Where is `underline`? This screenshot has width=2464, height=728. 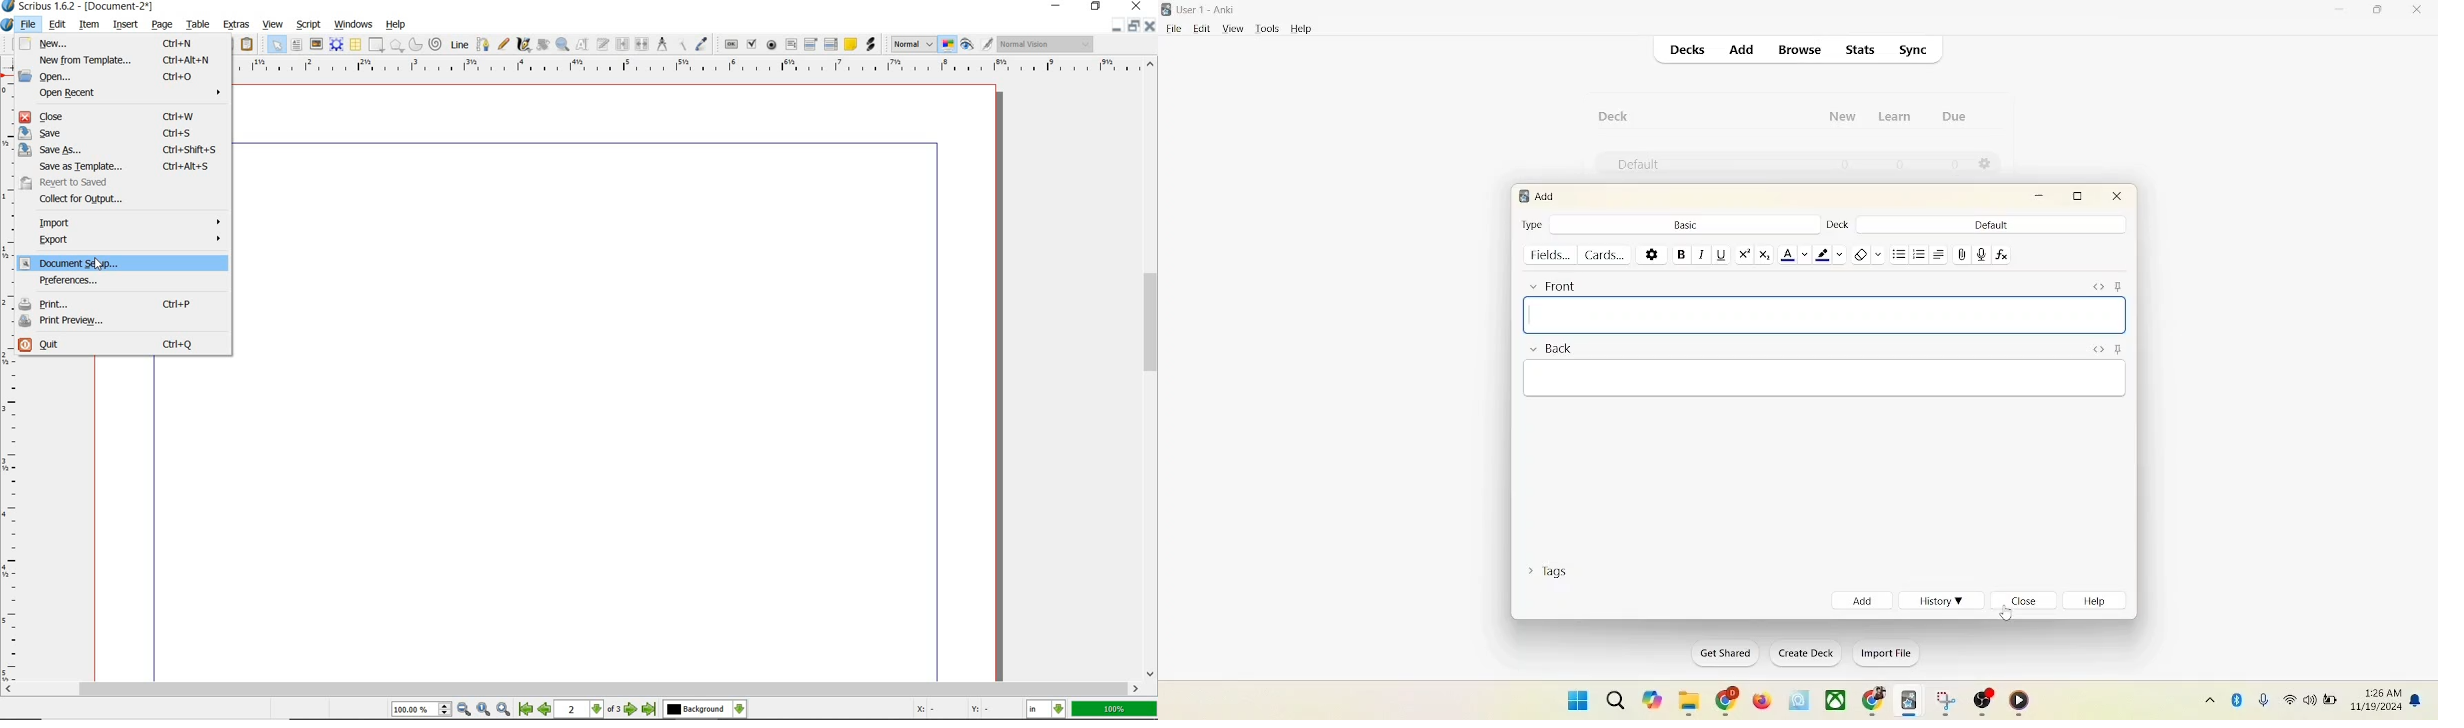
underline is located at coordinates (1720, 254).